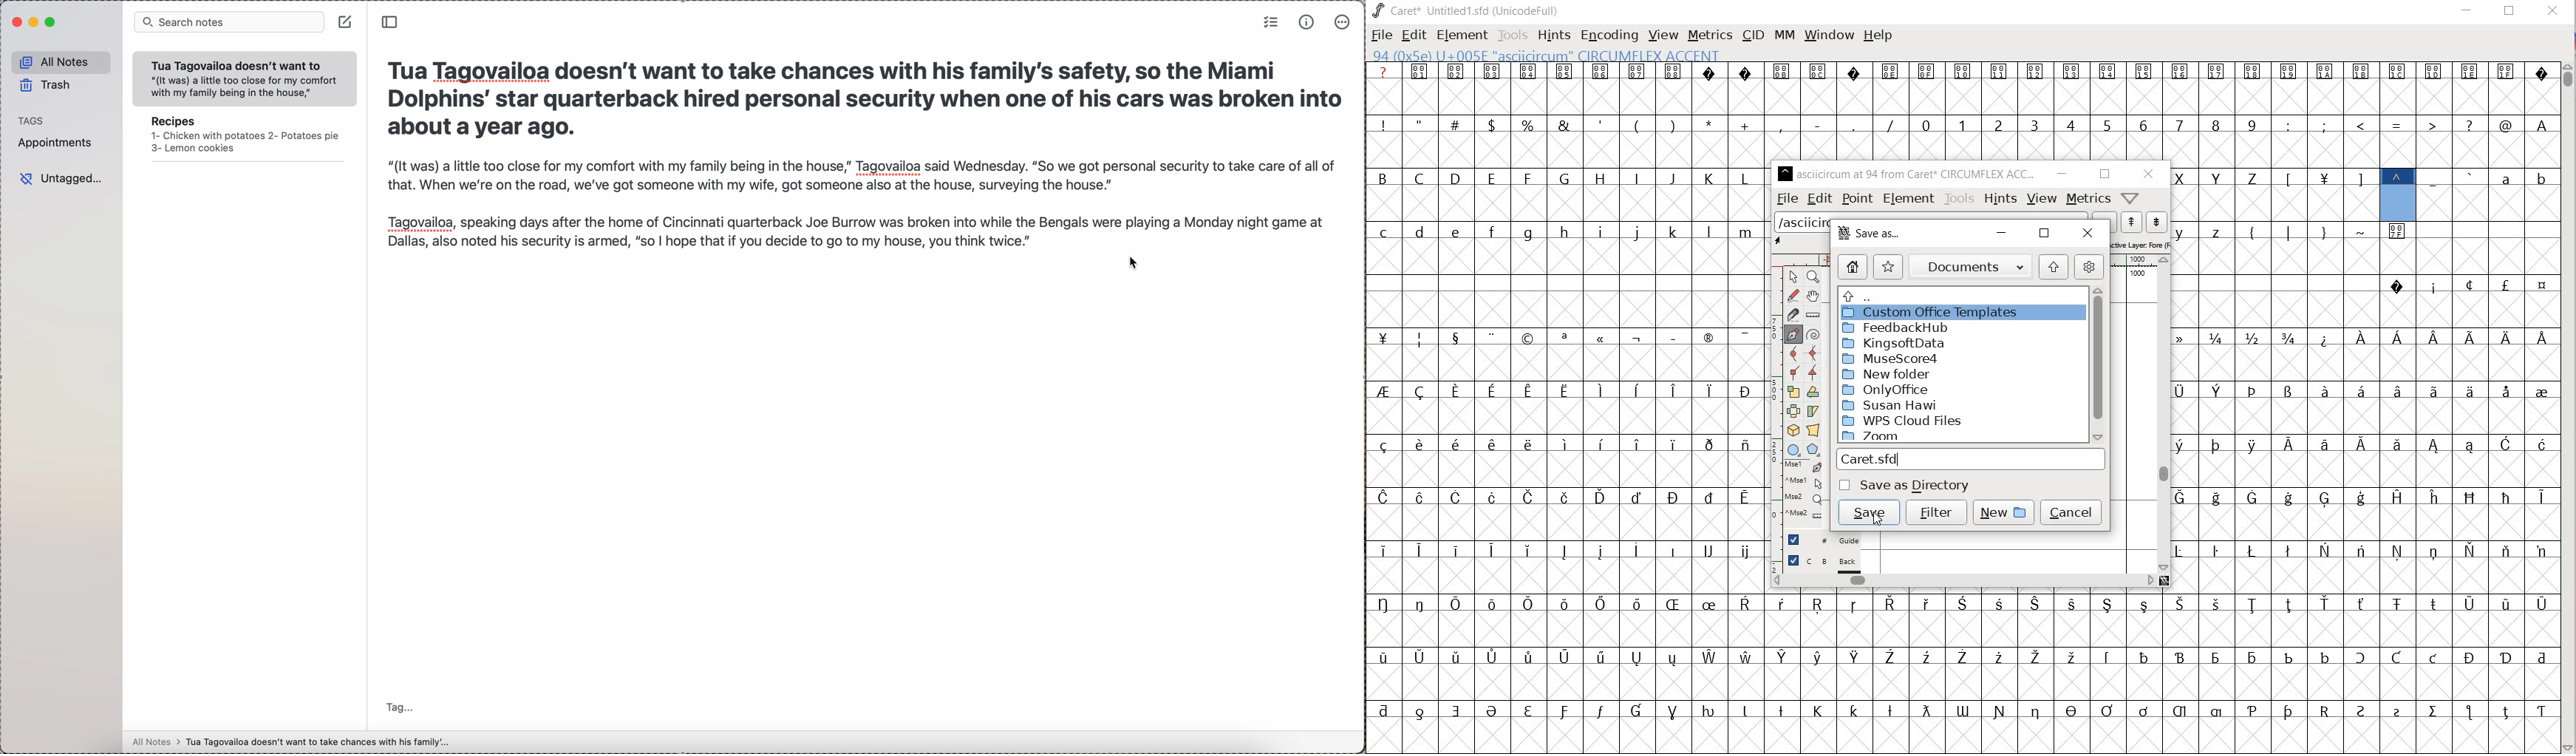 The image size is (2576, 756). Describe the element at coordinates (1957, 295) in the screenshot. I see `UP DIRECTORIES` at that location.